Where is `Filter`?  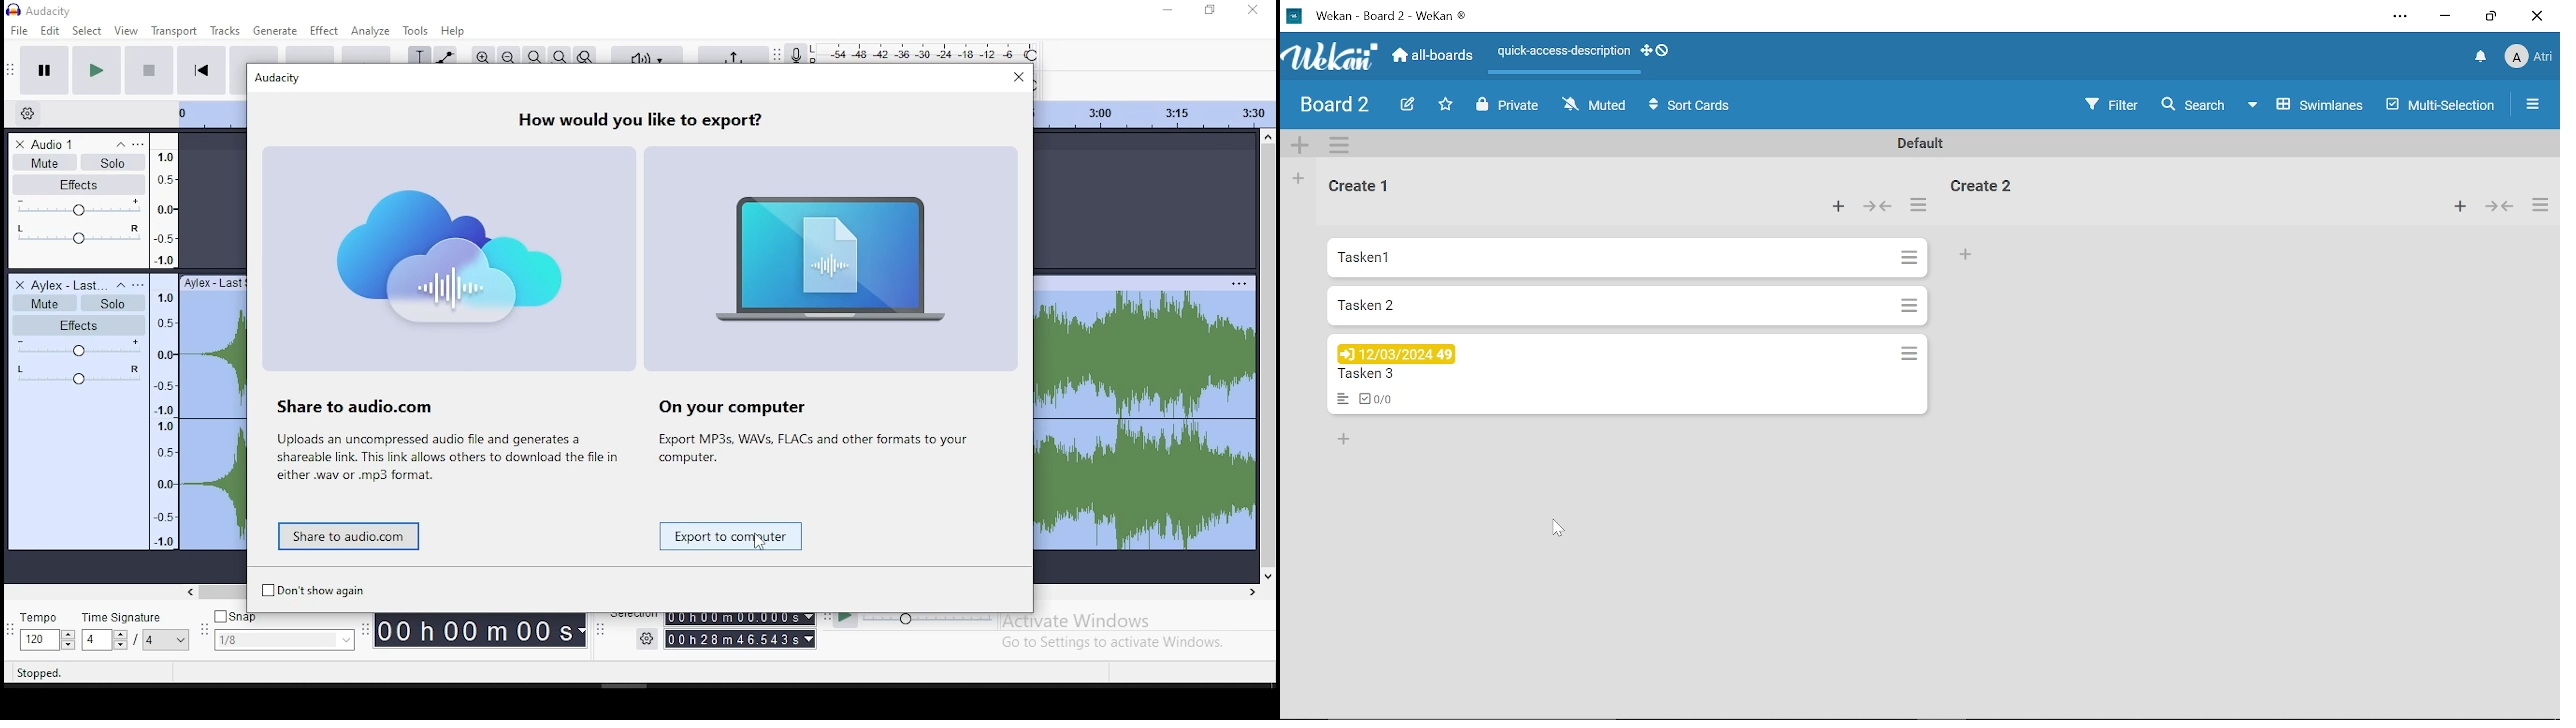
Filter is located at coordinates (2112, 105).